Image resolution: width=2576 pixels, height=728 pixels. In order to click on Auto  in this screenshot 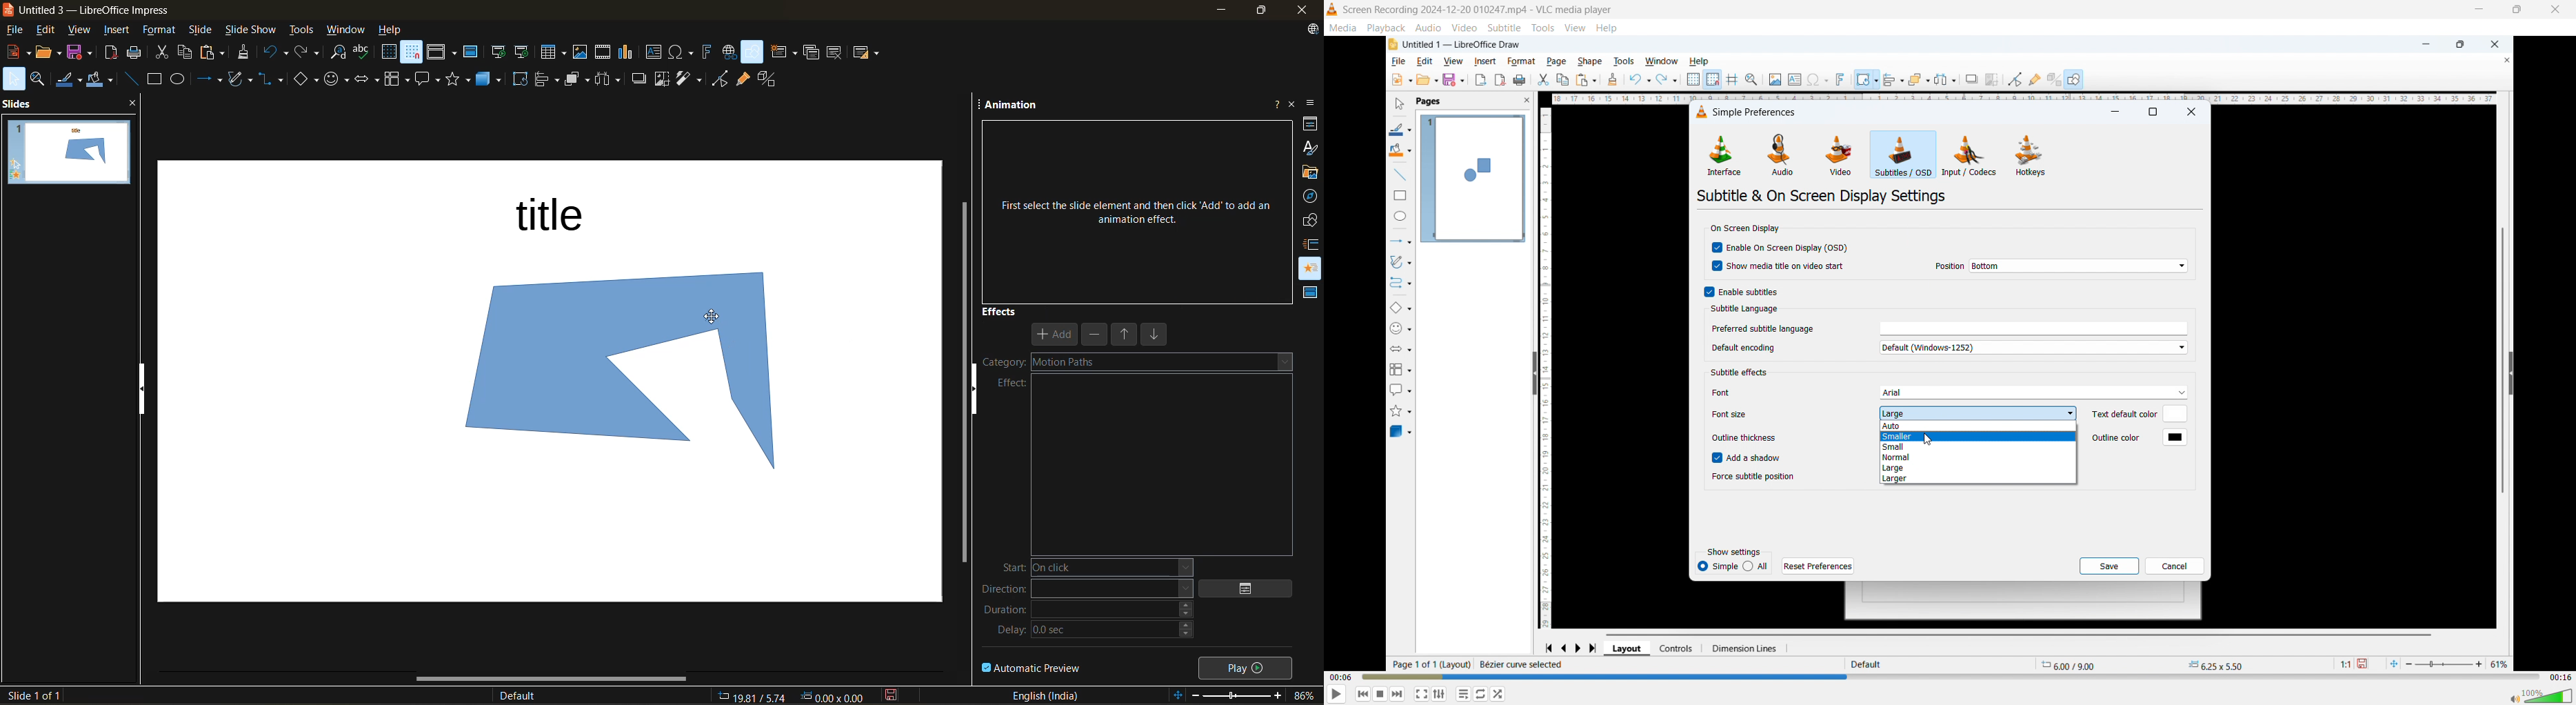, I will do `click(1979, 425)`.